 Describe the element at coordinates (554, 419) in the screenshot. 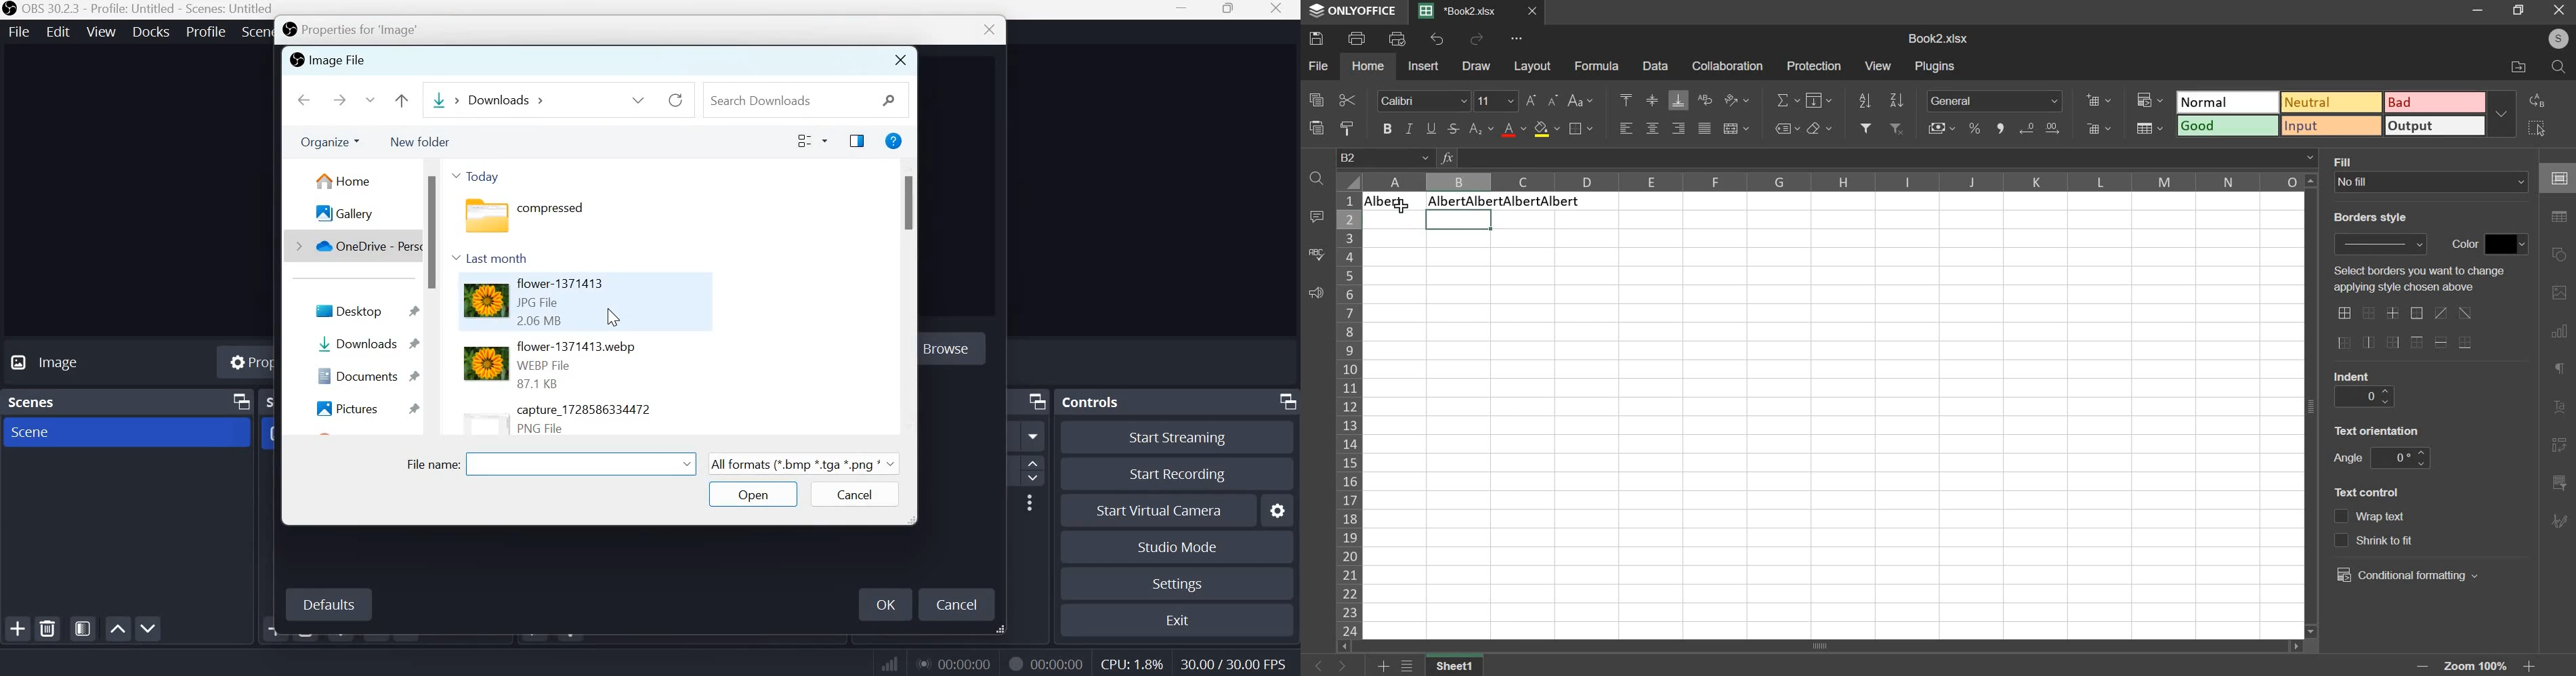

I see `capture_1728586334472 PNG file` at that location.